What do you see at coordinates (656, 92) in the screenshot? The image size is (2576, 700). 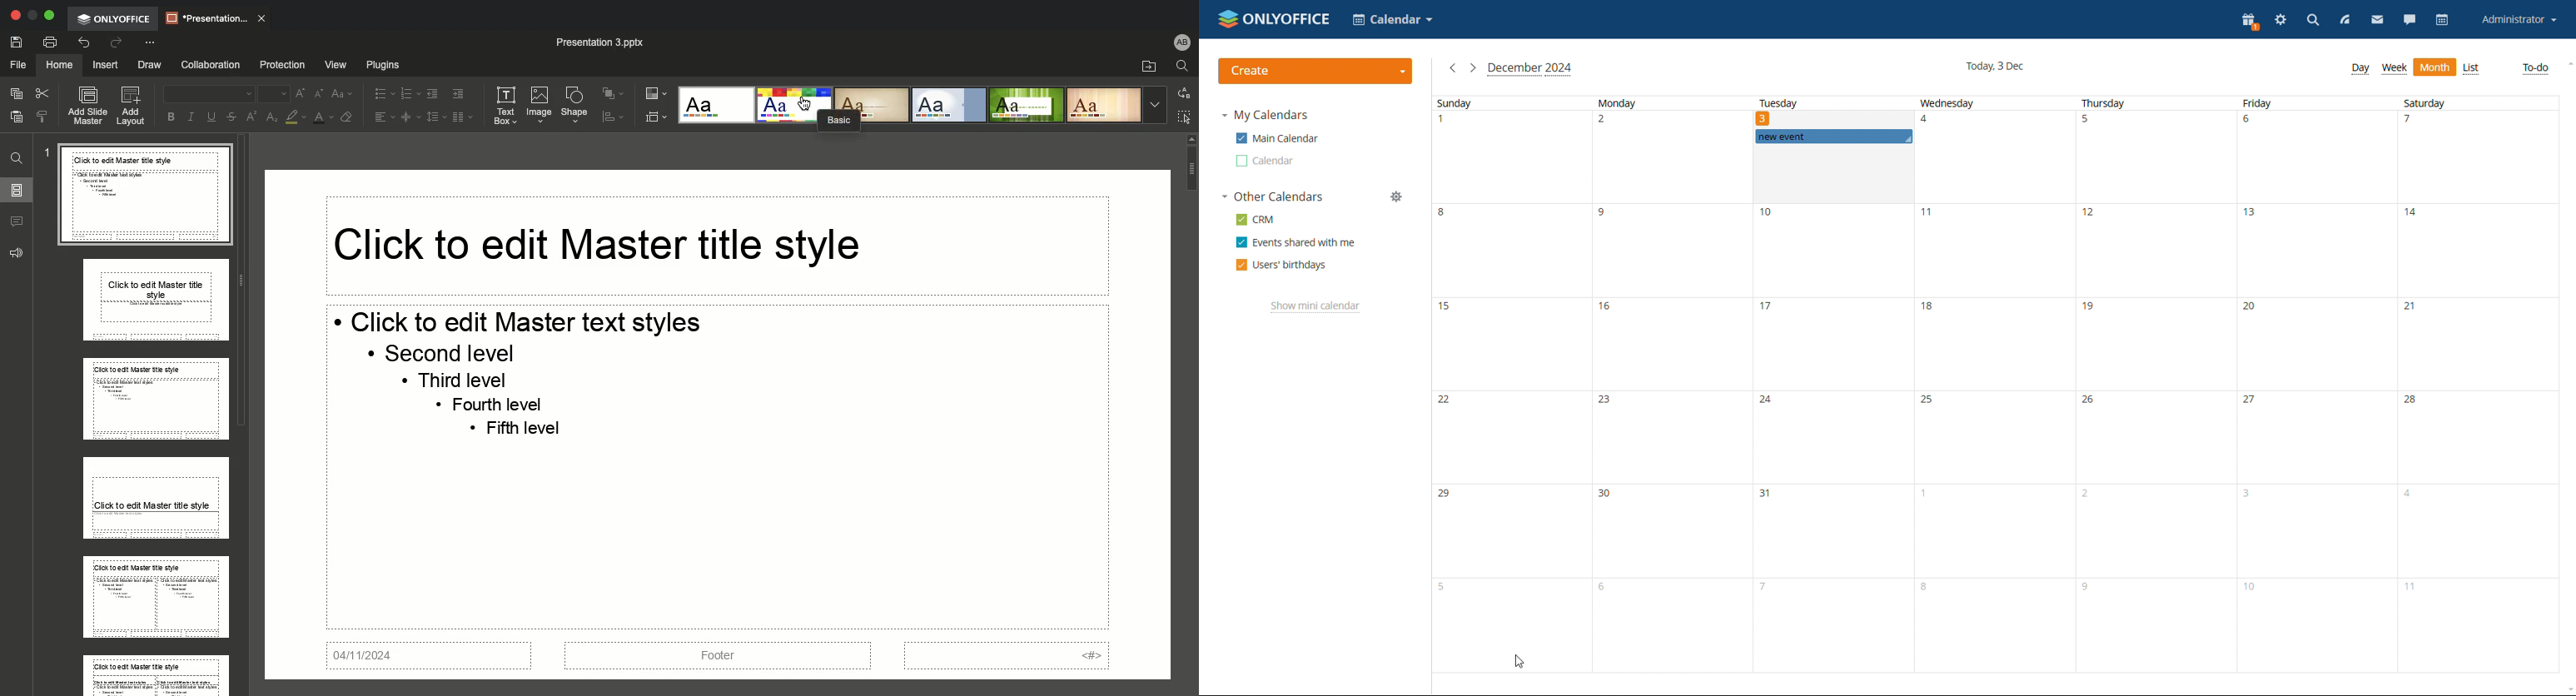 I see `Color theme` at bounding box center [656, 92].